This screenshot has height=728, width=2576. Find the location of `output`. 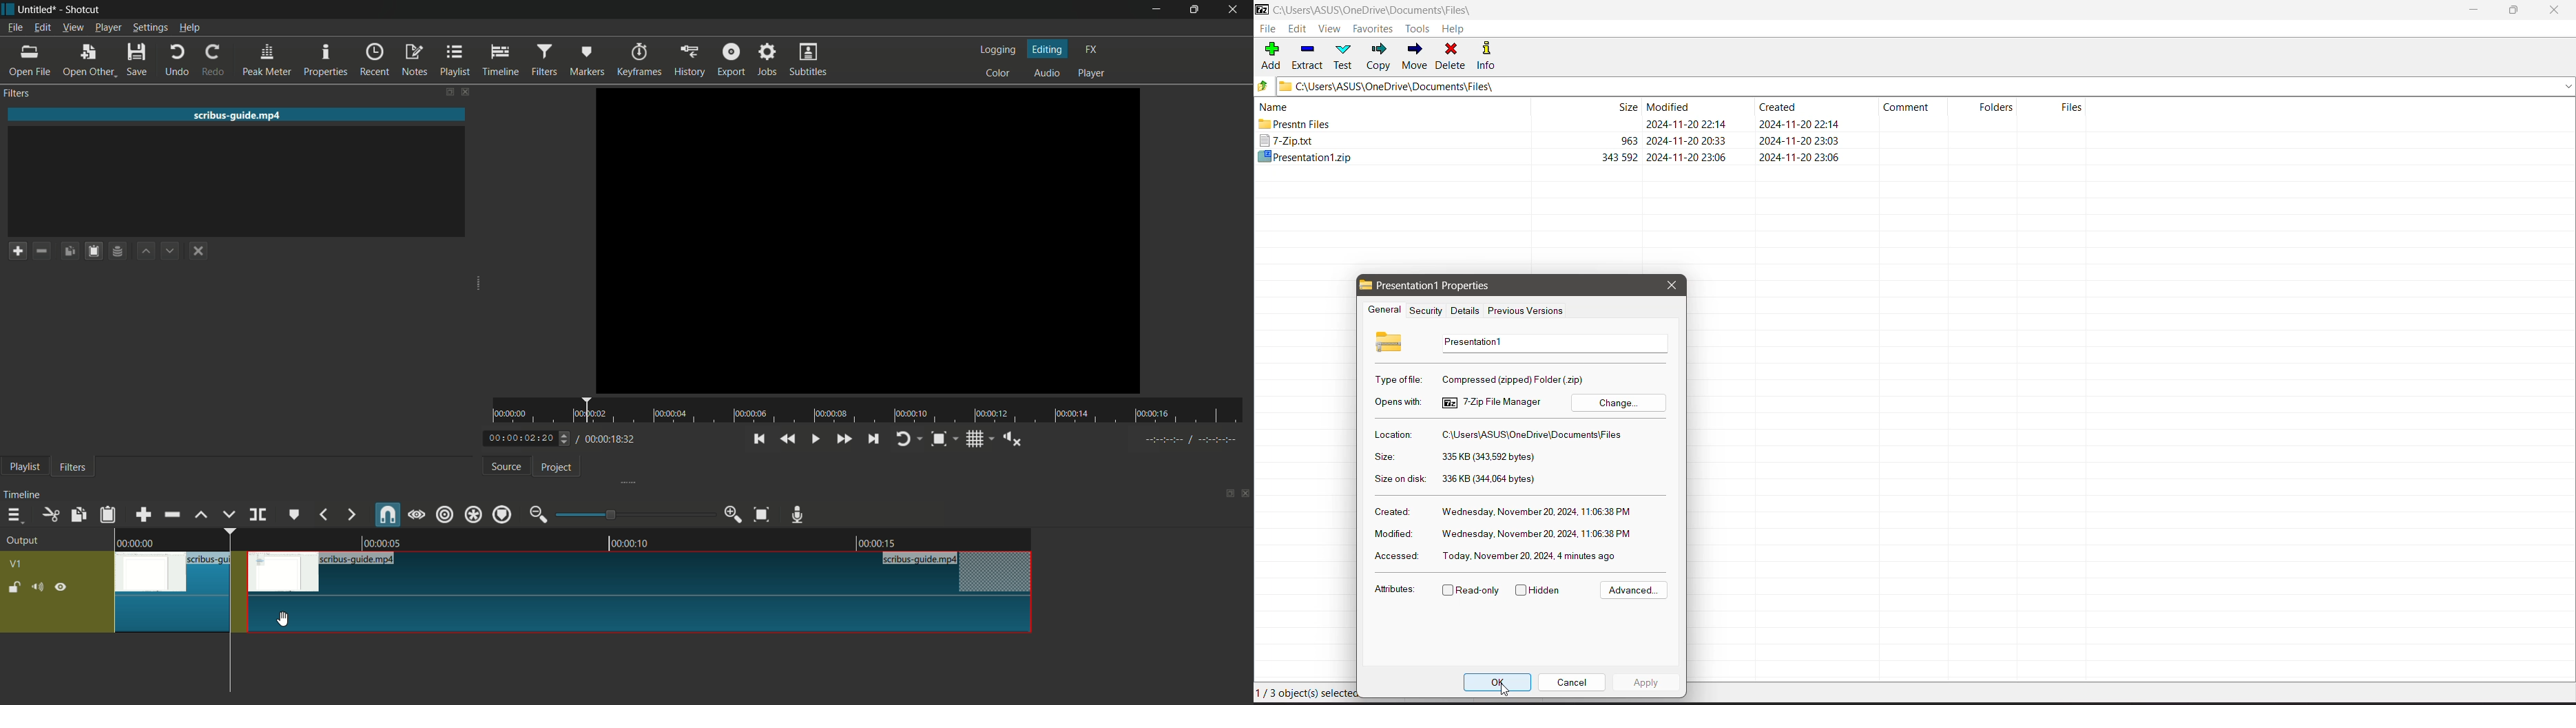

output is located at coordinates (22, 541).